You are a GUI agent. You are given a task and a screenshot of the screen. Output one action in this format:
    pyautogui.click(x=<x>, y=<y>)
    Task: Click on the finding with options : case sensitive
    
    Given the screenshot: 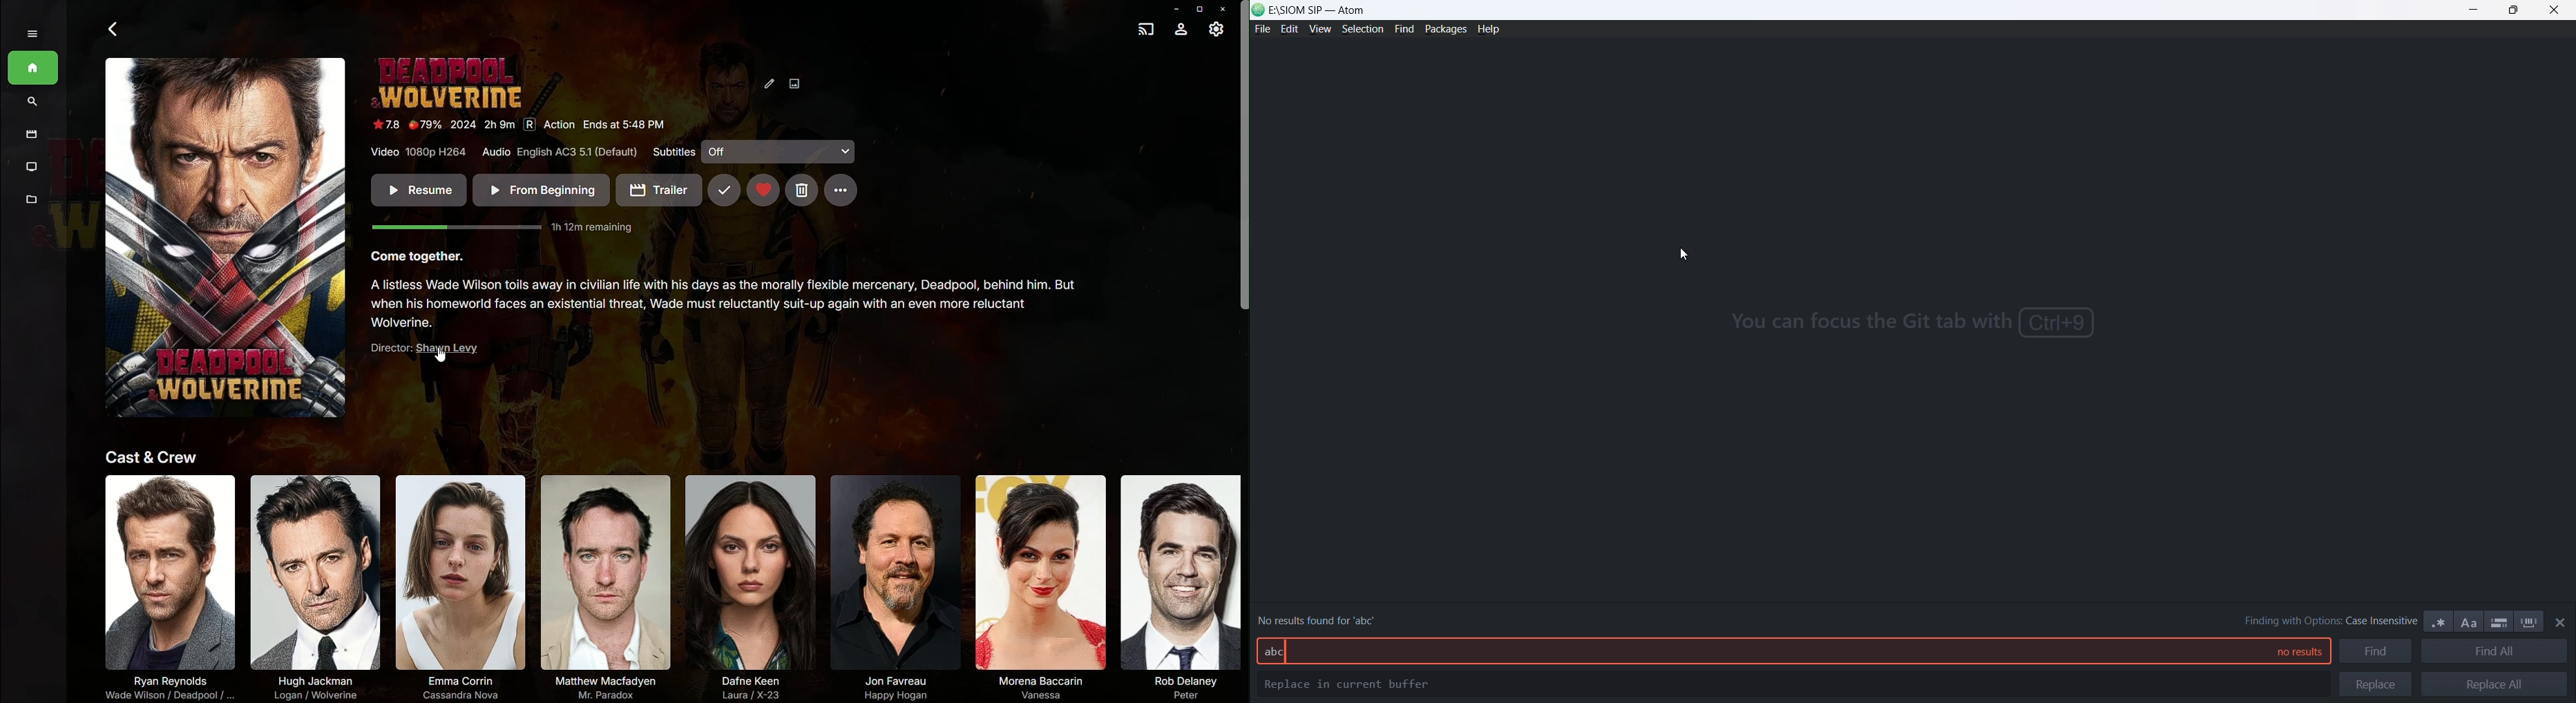 What is the action you would take?
    pyautogui.click(x=2322, y=621)
    